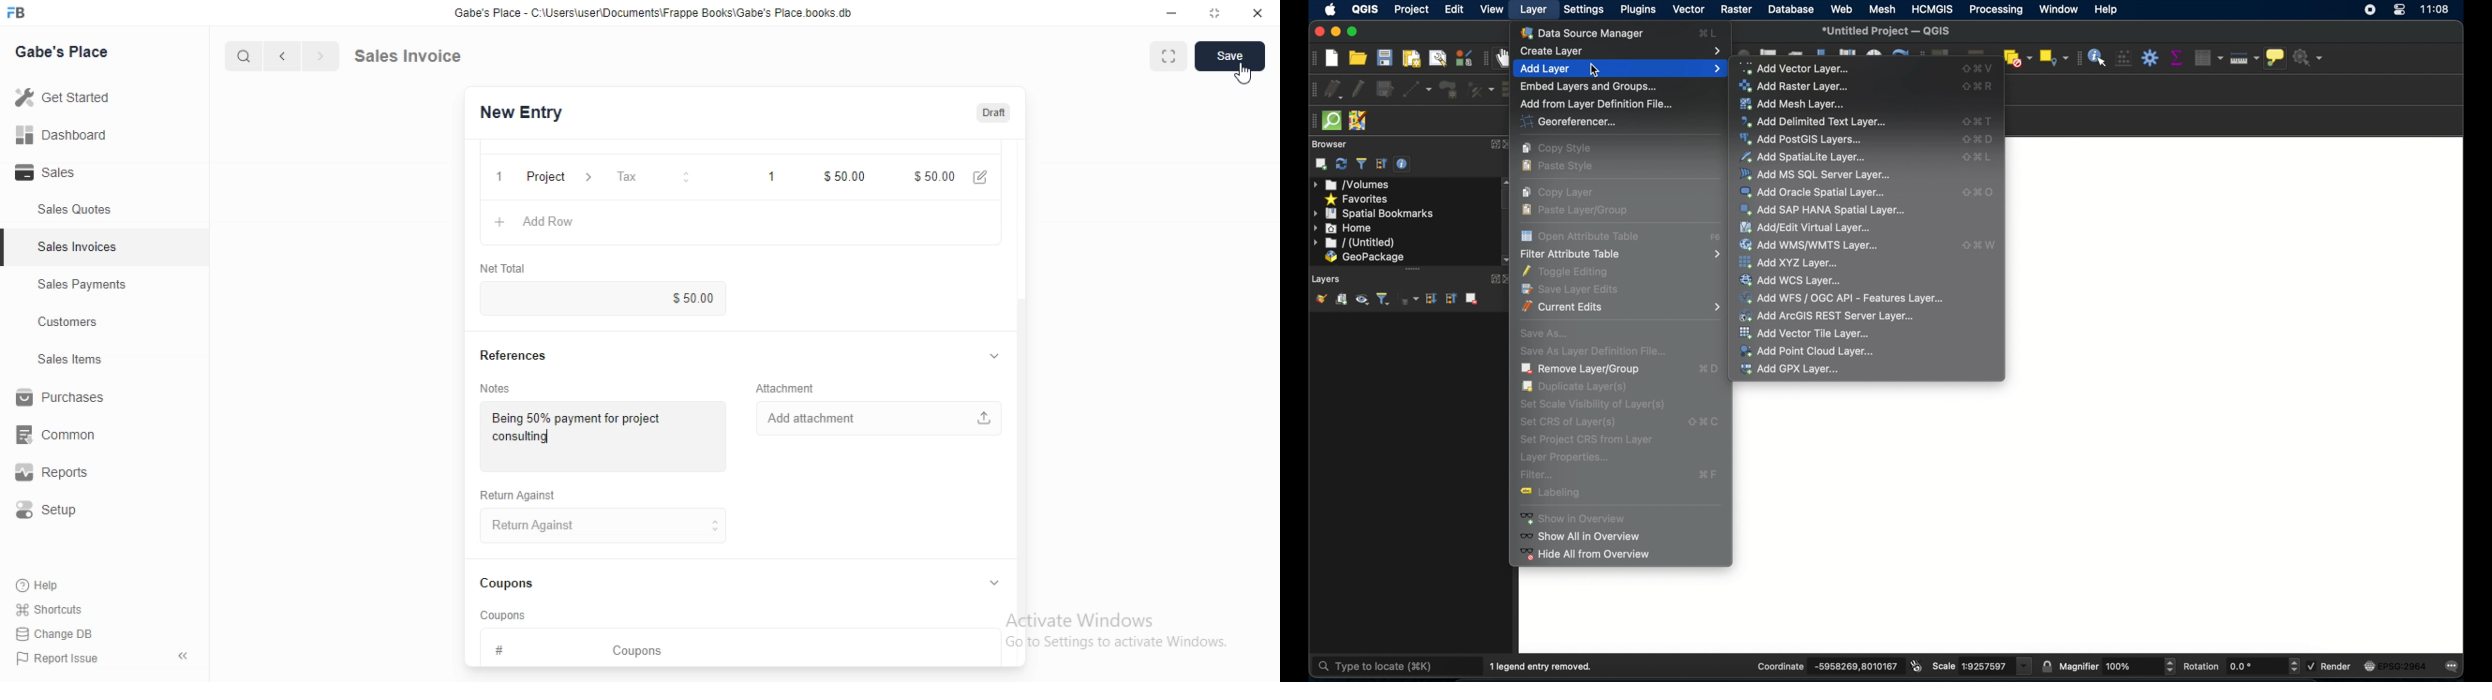  What do you see at coordinates (1242, 74) in the screenshot?
I see `cursor` at bounding box center [1242, 74].